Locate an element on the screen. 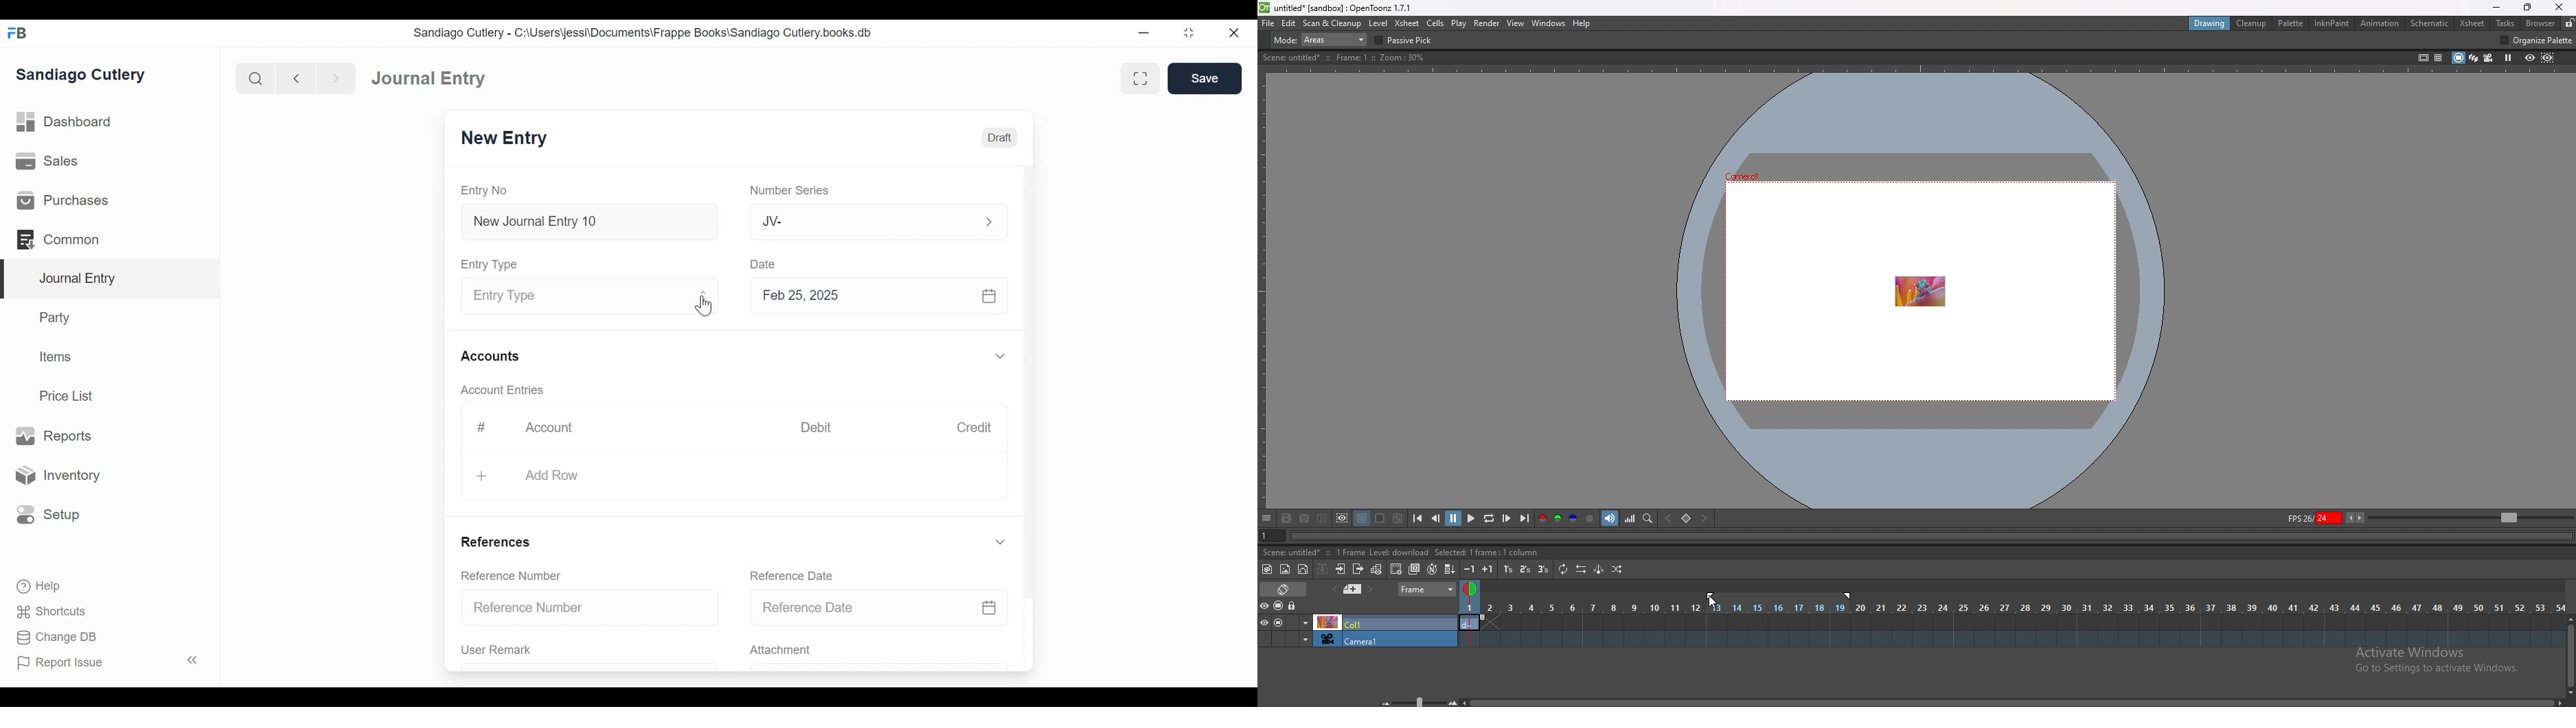  Party is located at coordinates (53, 317).